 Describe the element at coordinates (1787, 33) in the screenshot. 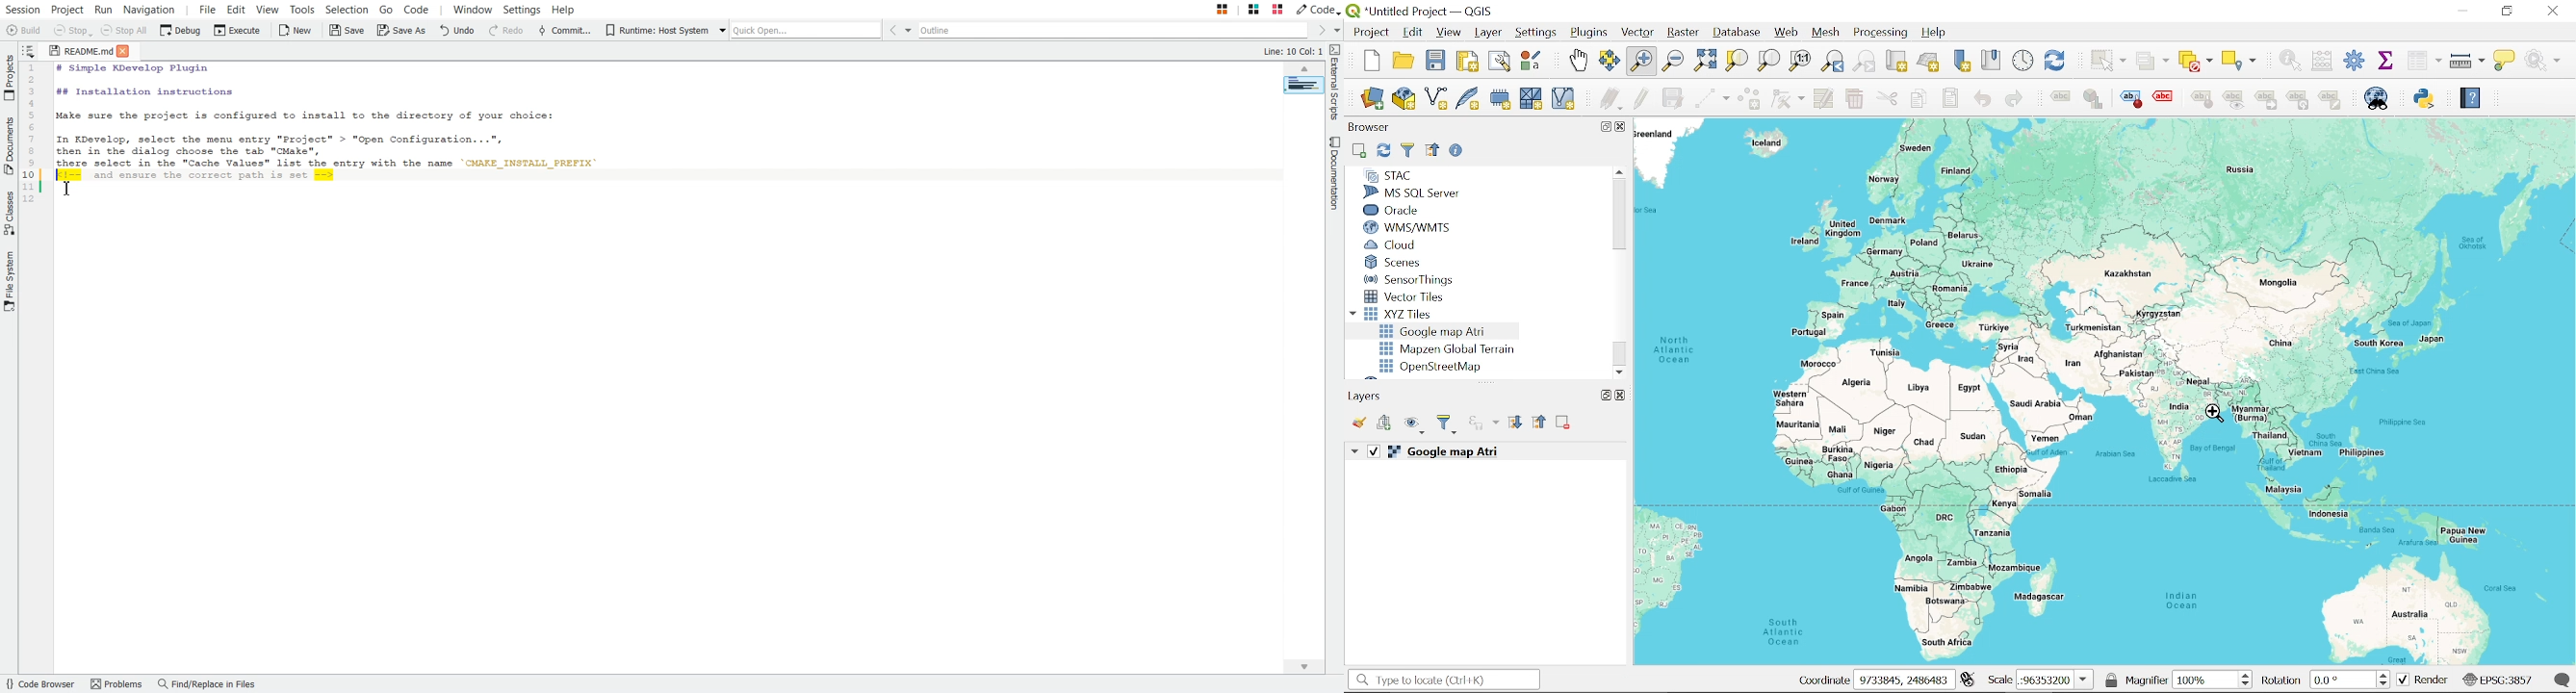

I see `Web` at that location.